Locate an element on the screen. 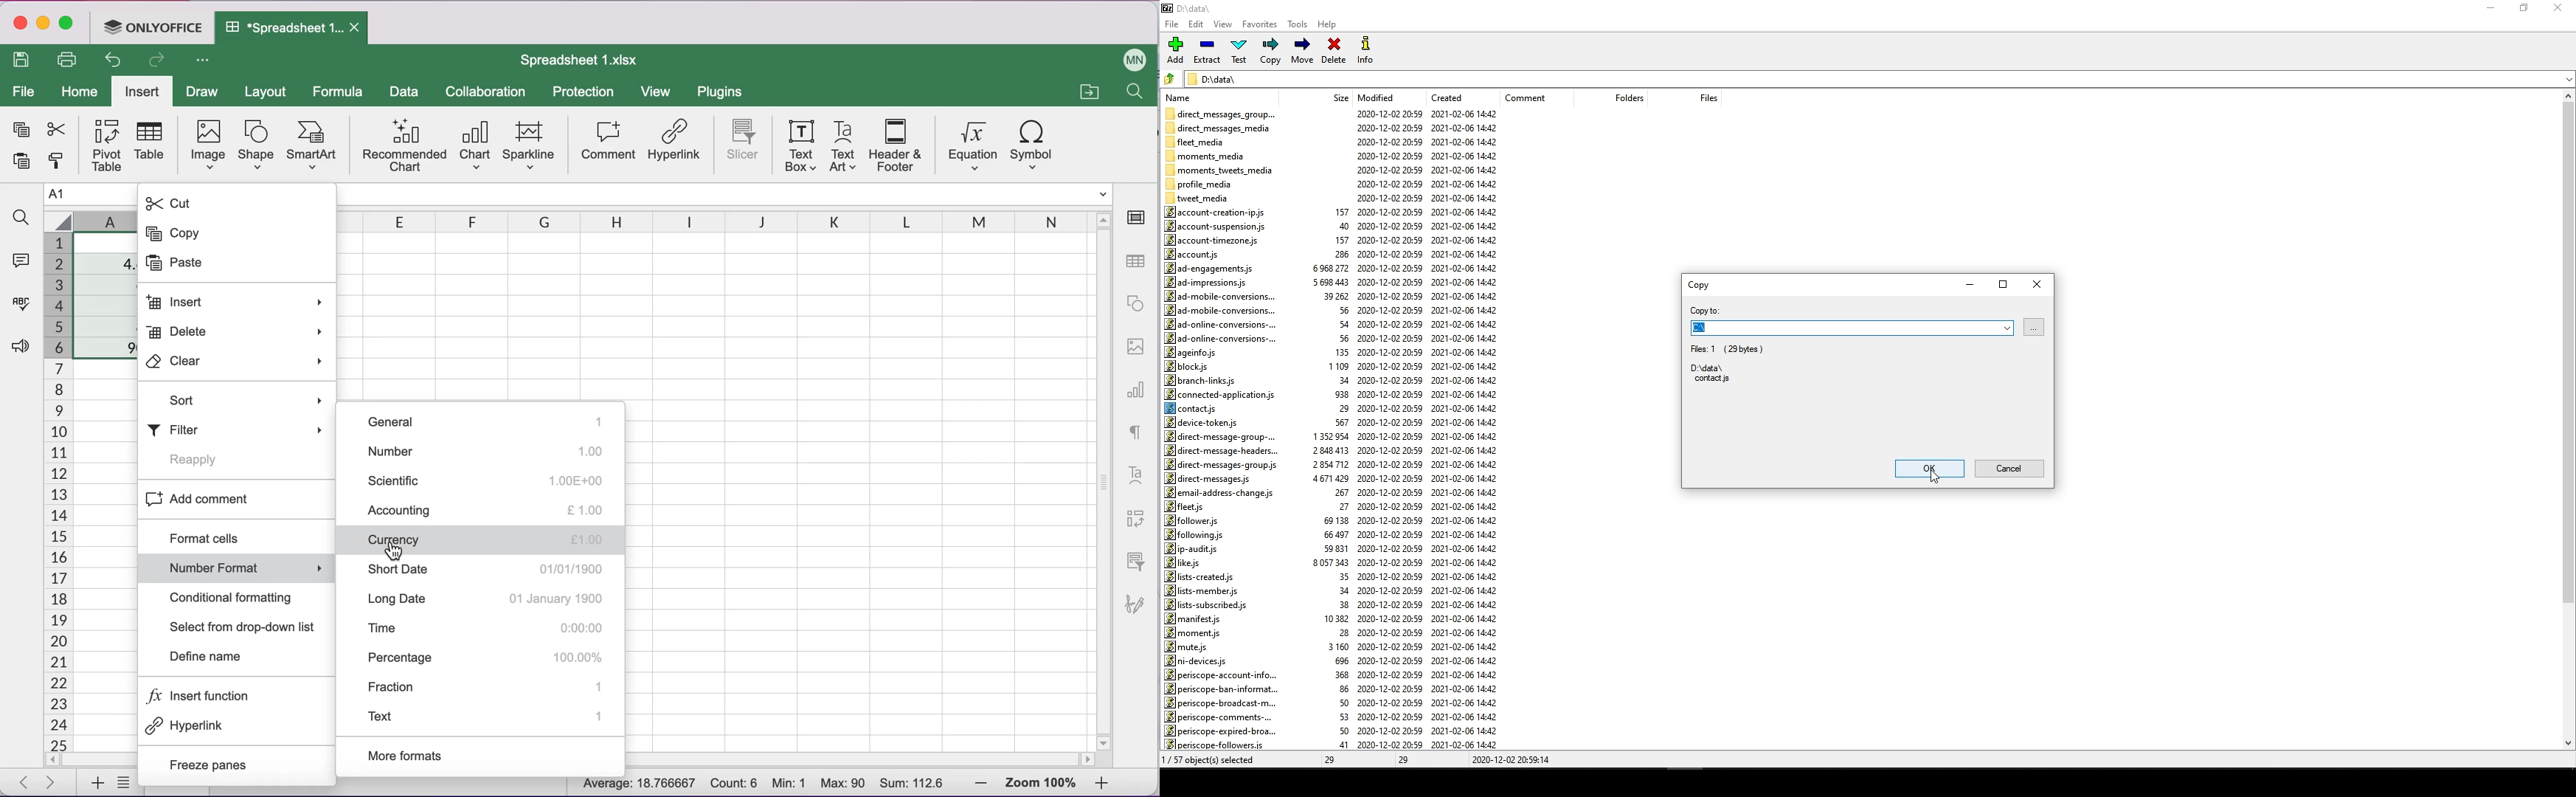 This screenshot has width=2576, height=812. data is located at coordinates (405, 93).